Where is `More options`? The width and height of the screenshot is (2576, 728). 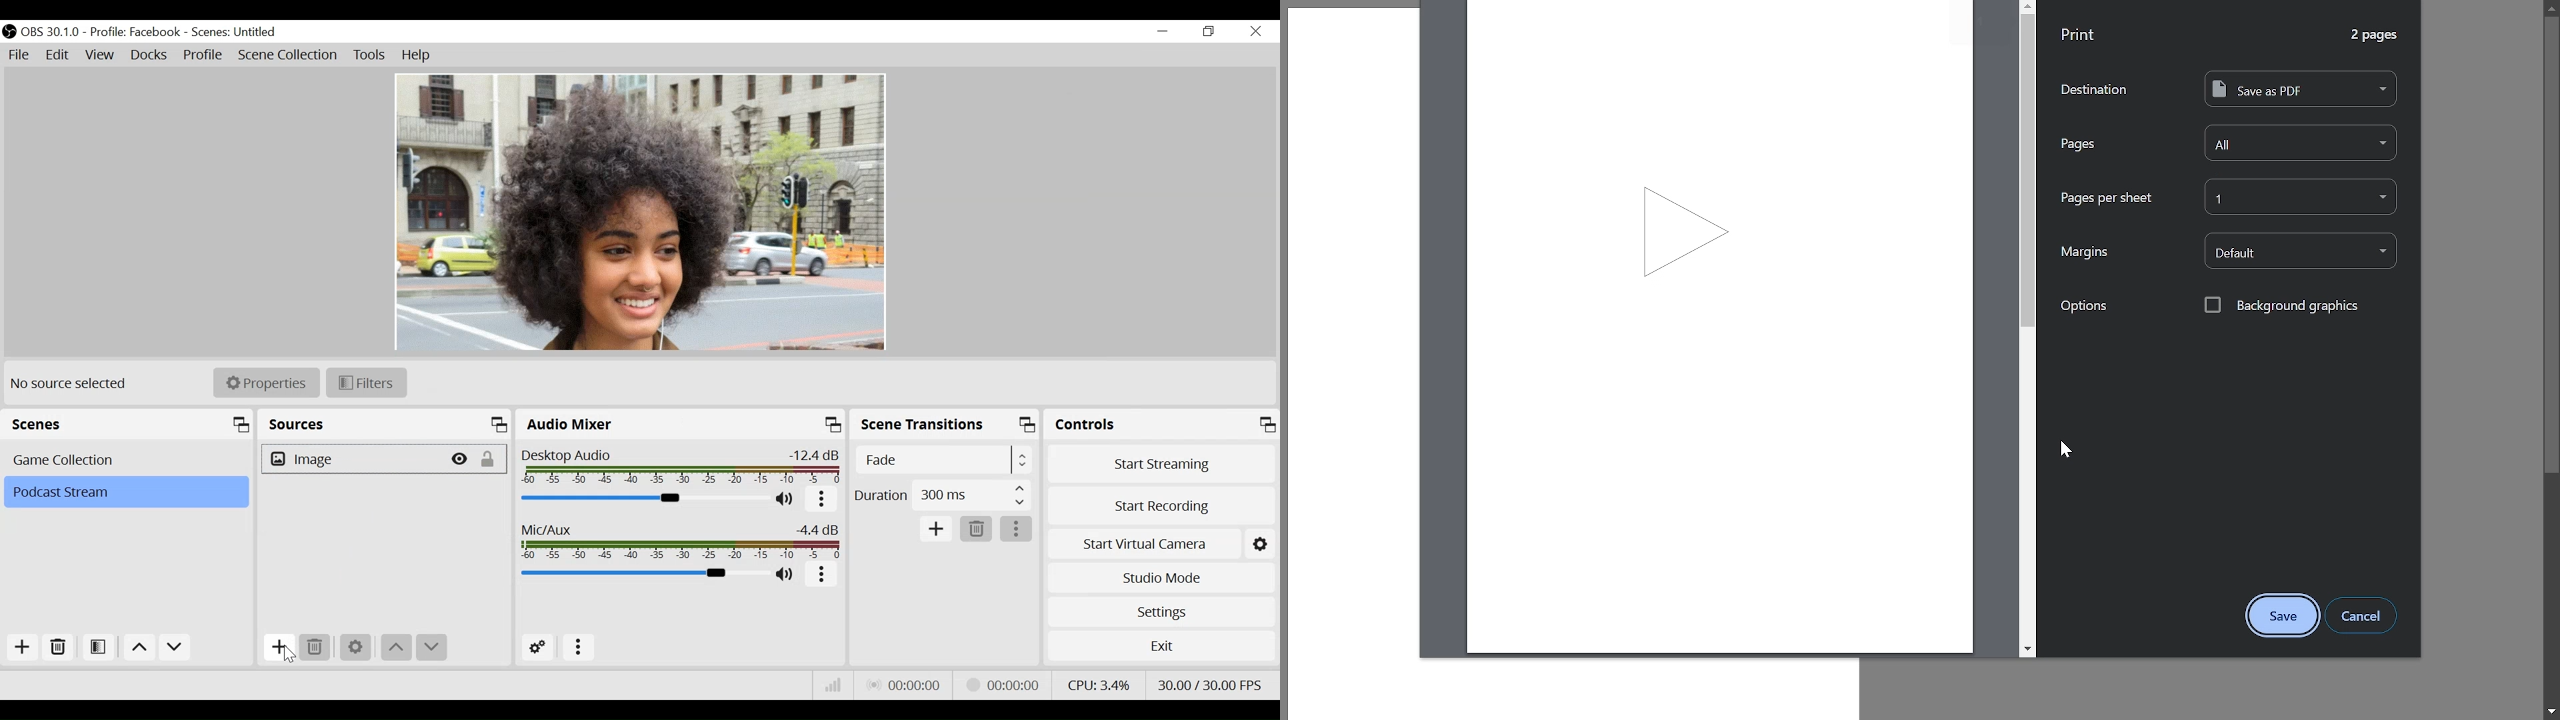
More options is located at coordinates (579, 648).